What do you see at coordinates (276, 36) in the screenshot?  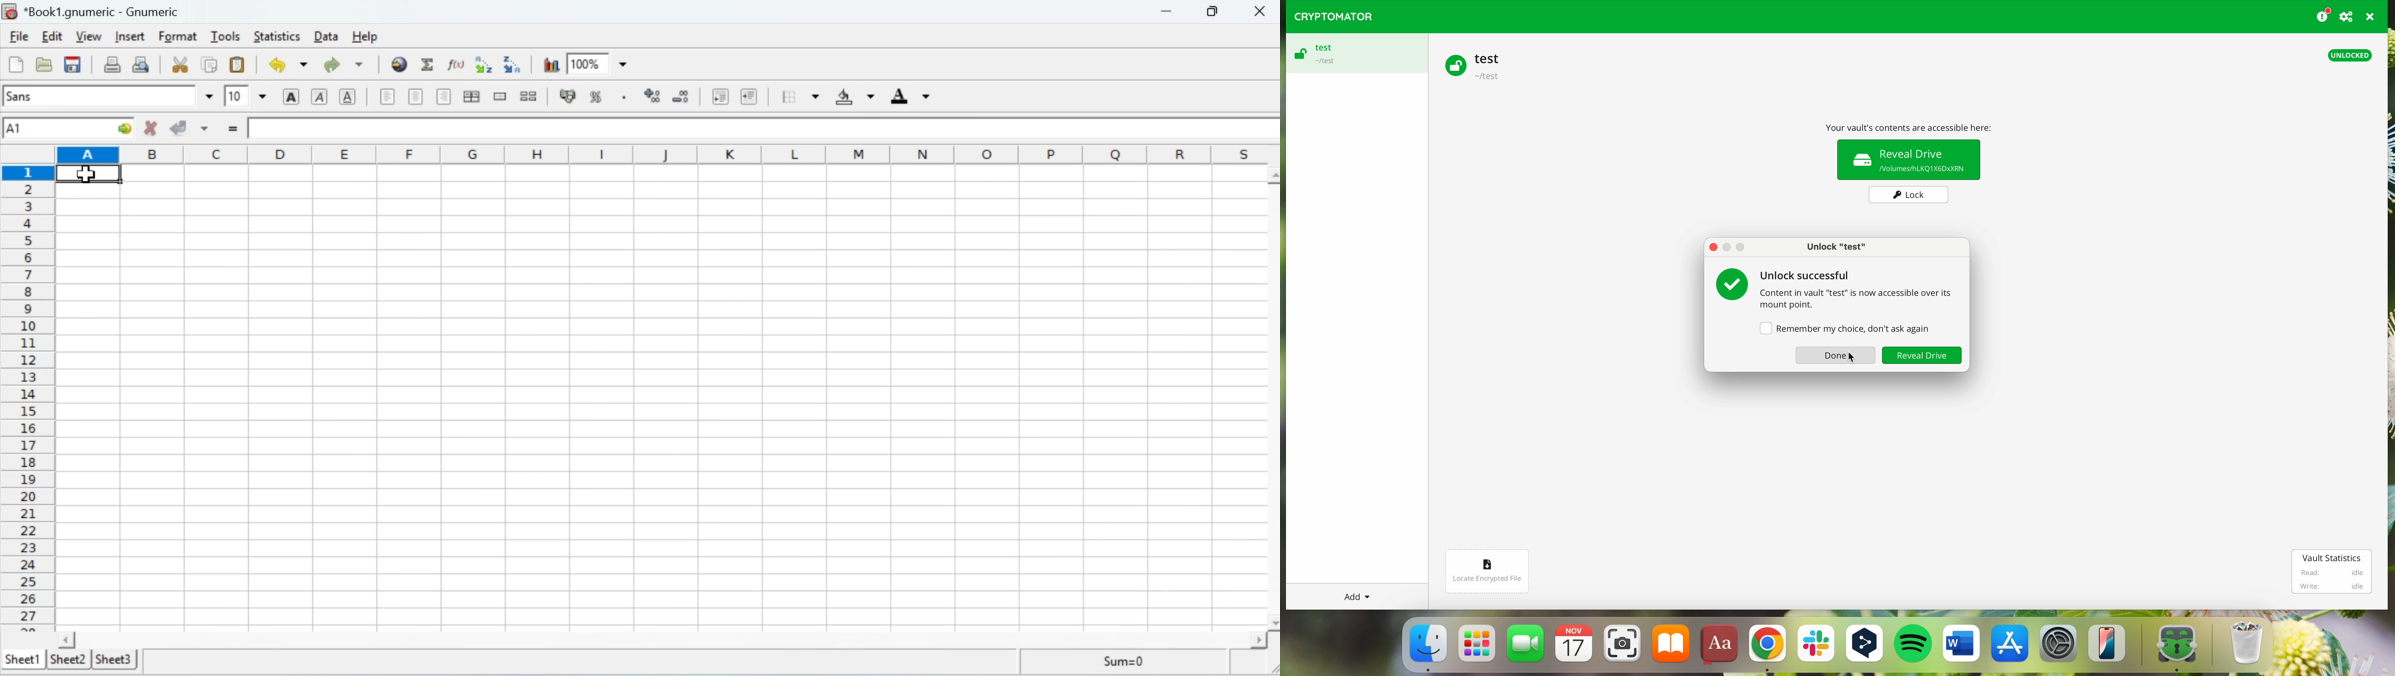 I see `Statistics` at bounding box center [276, 36].